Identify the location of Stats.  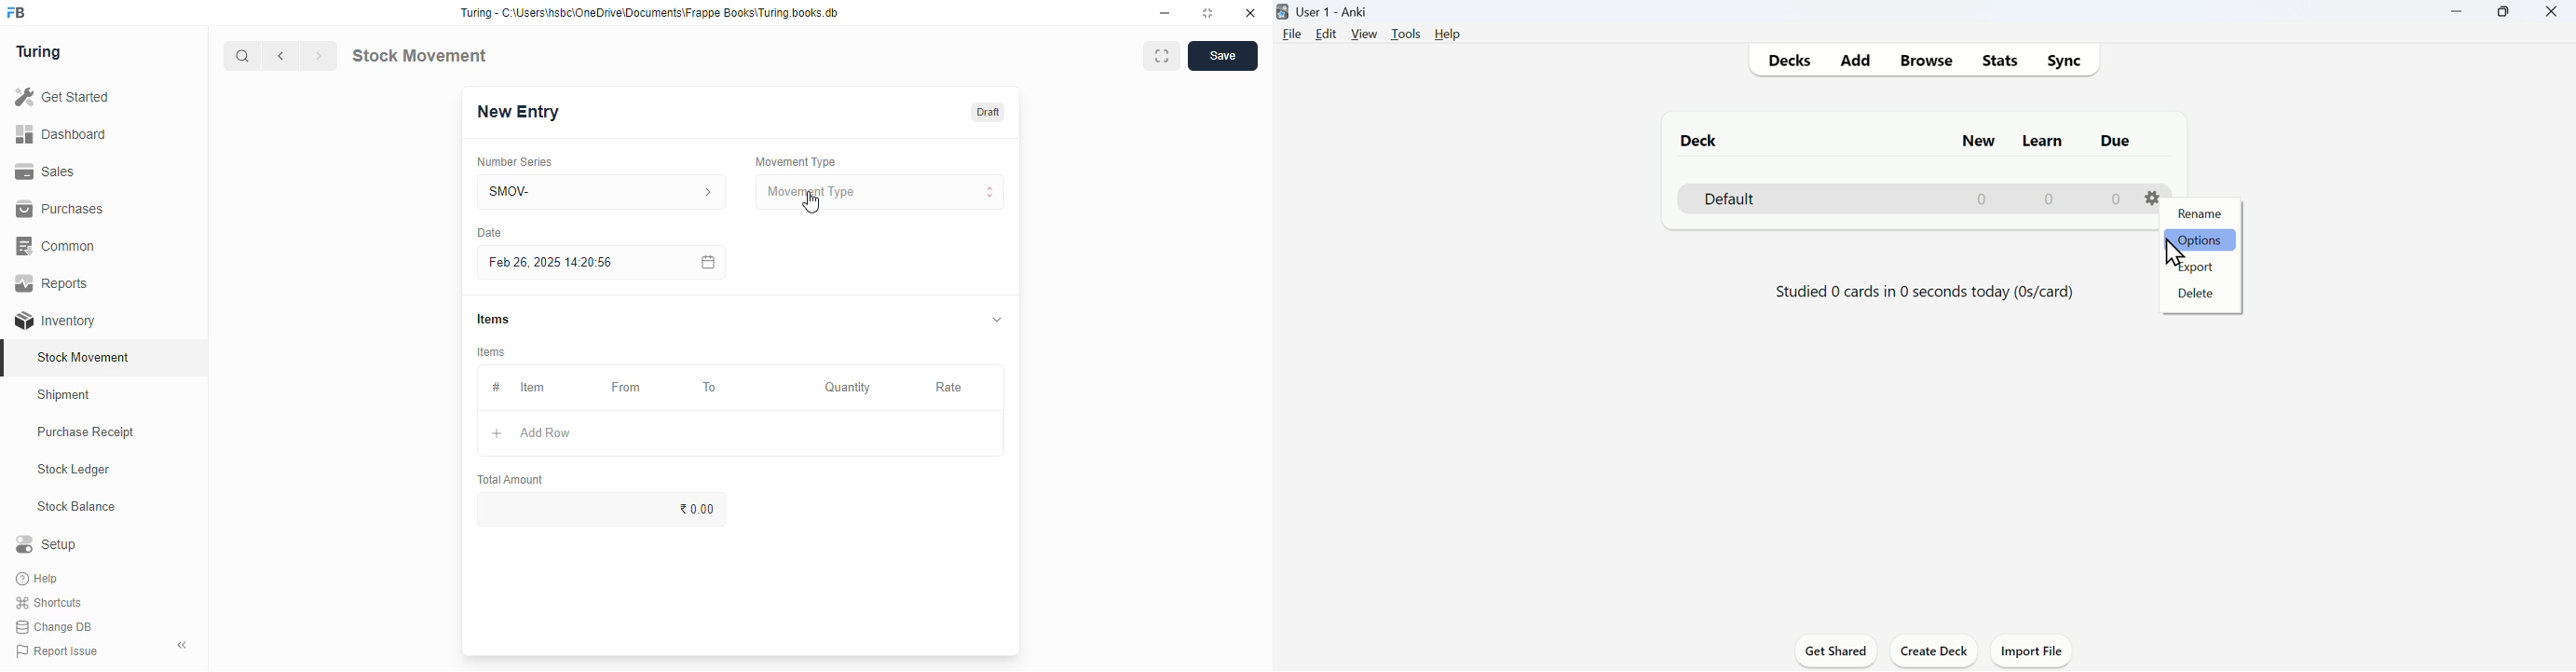
(1996, 62).